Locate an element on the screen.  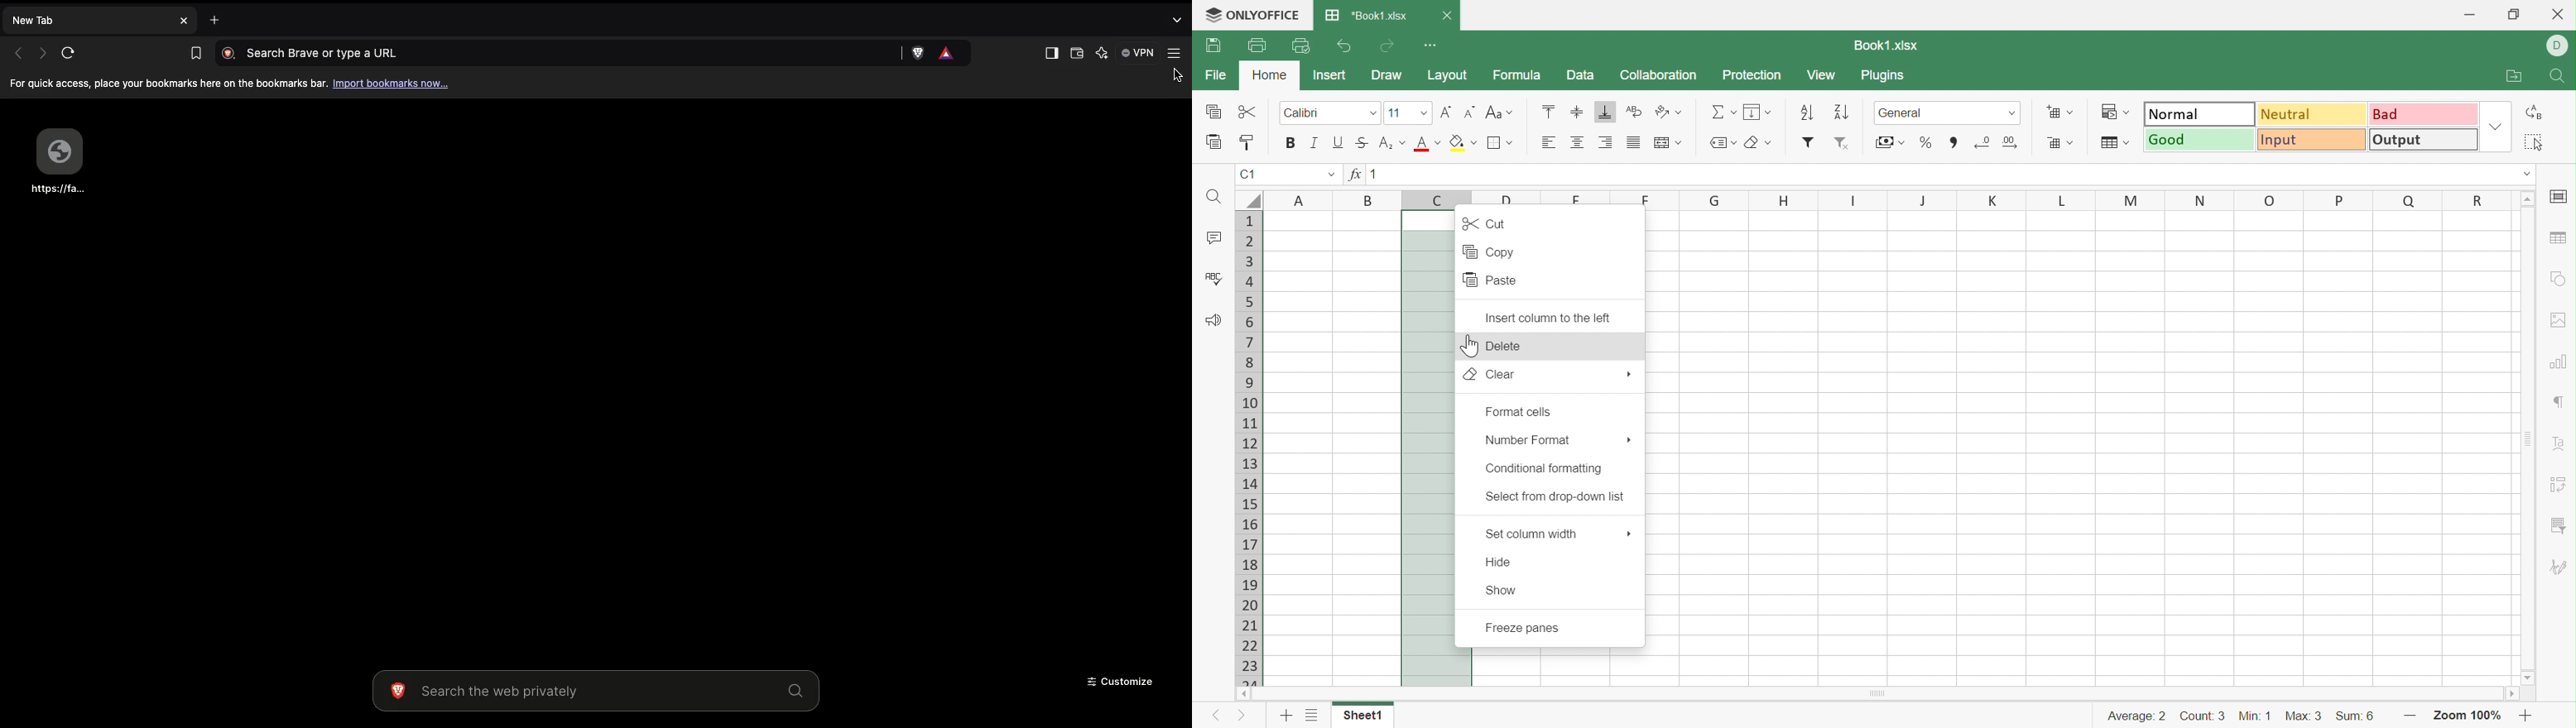
Normal is located at coordinates (2199, 113).